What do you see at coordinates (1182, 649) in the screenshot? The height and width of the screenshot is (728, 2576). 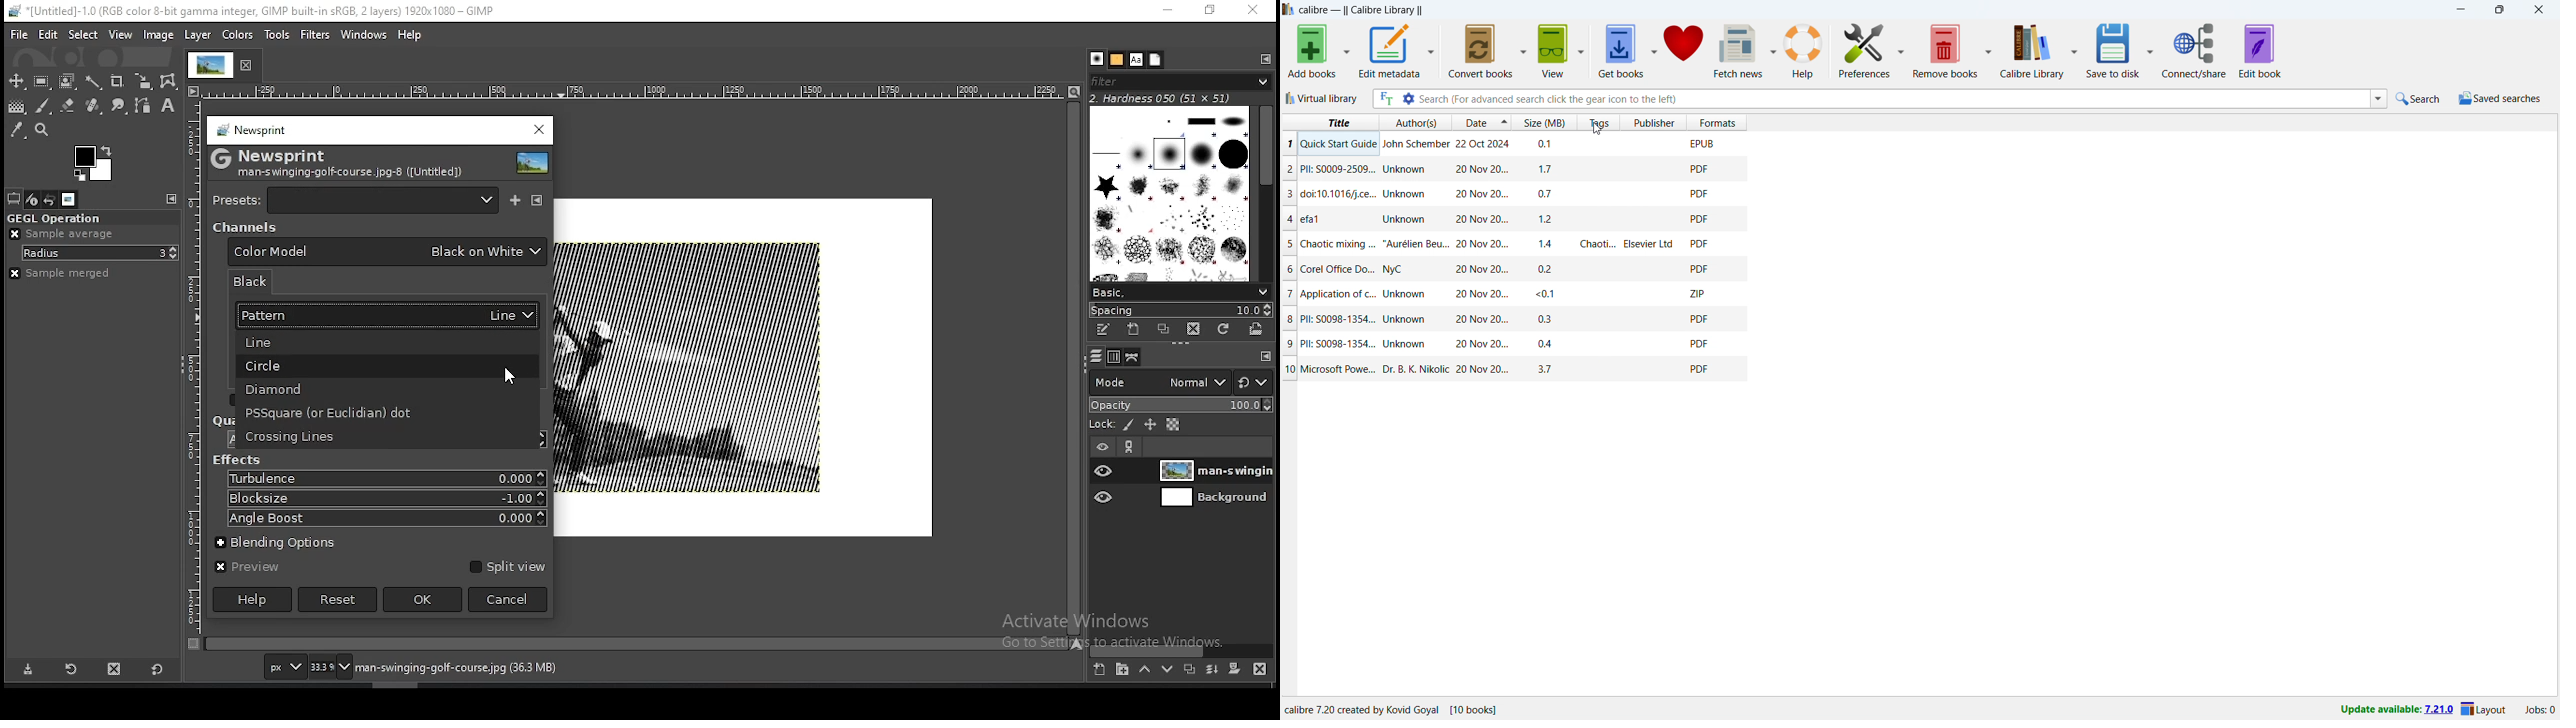 I see `scroll bar` at bounding box center [1182, 649].